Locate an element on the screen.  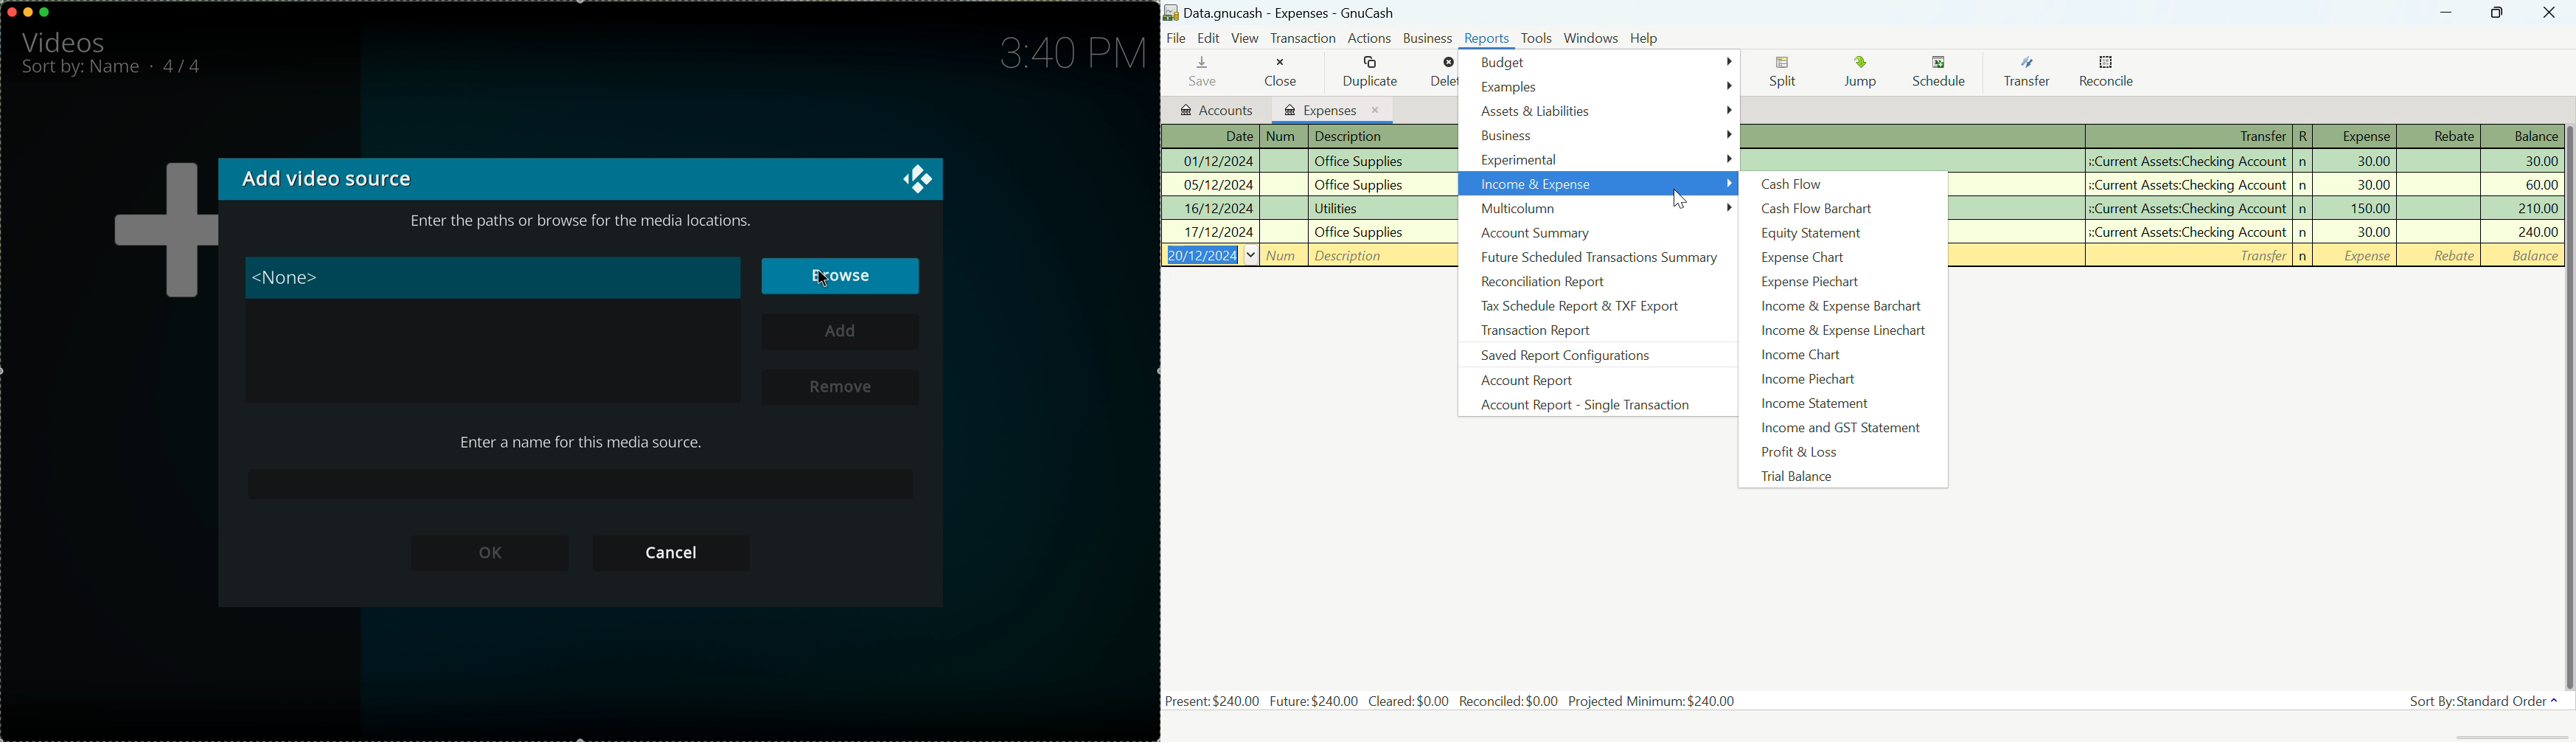
Transaction Detail Column Headings is located at coordinates (2155, 136).